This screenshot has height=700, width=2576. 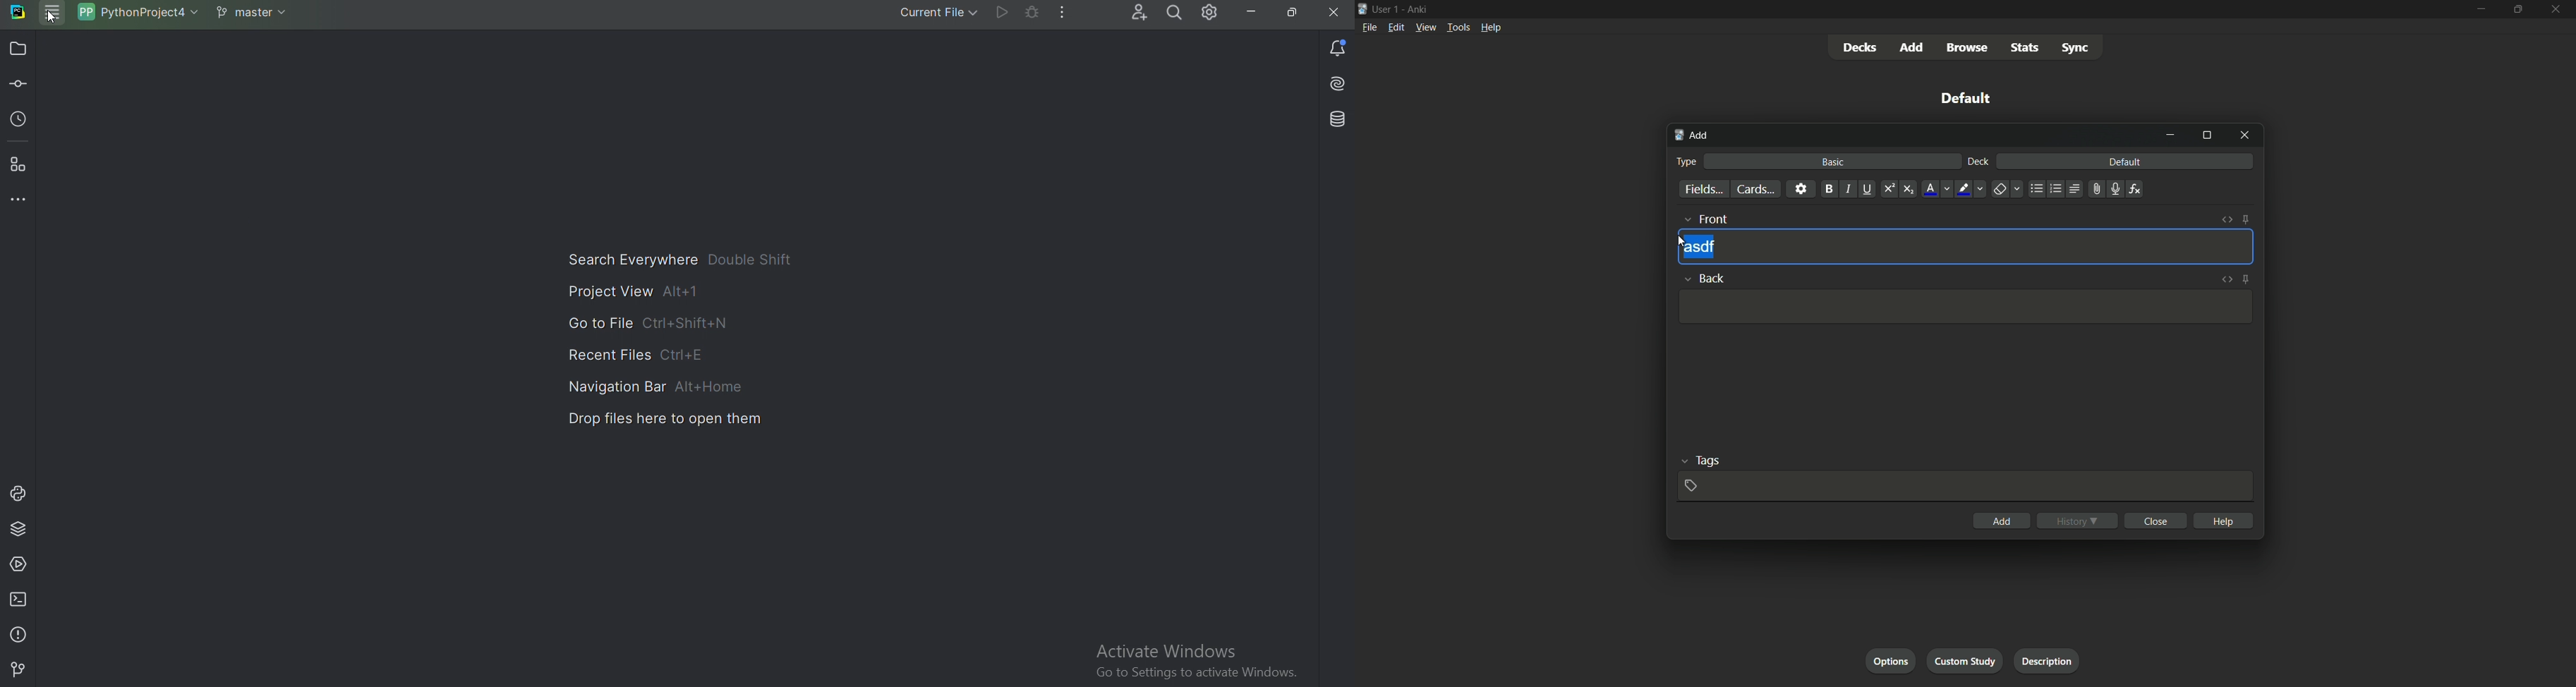 What do you see at coordinates (1491, 29) in the screenshot?
I see `help` at bounding box center [1491, 29].